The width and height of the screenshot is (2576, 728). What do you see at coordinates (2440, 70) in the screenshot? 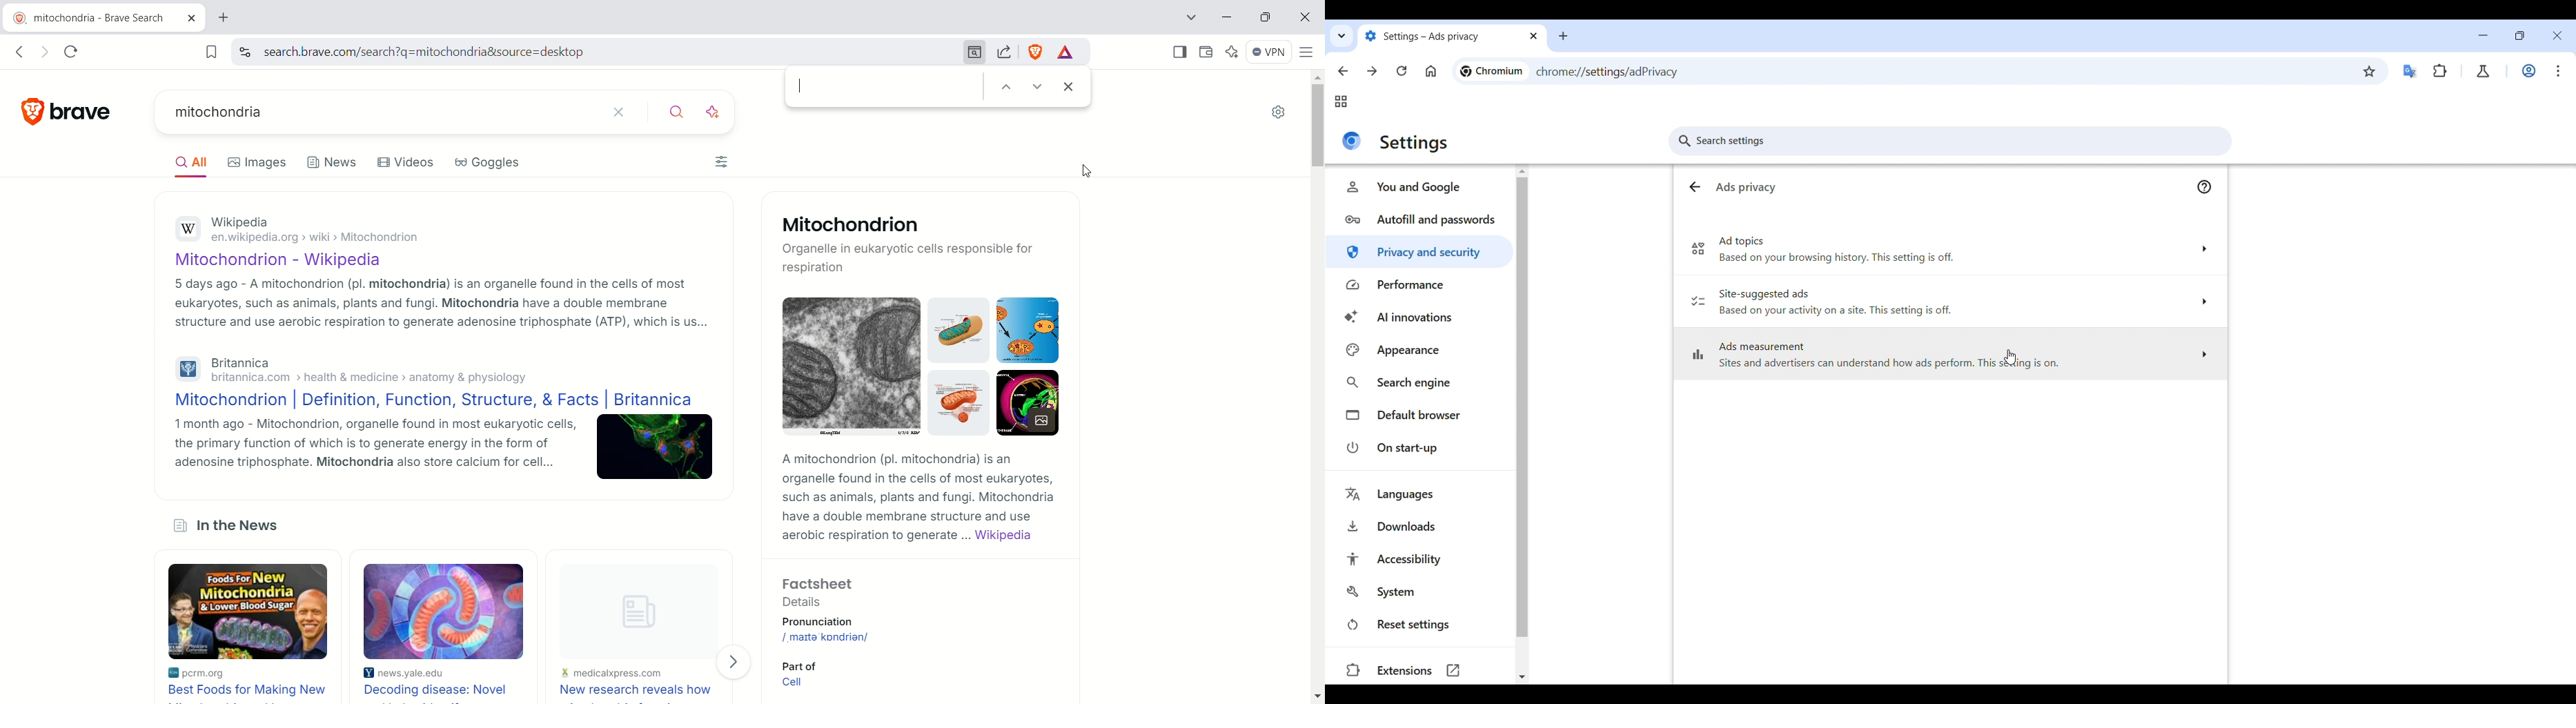
I see `Extensions` at bounding box center [2440, 70].